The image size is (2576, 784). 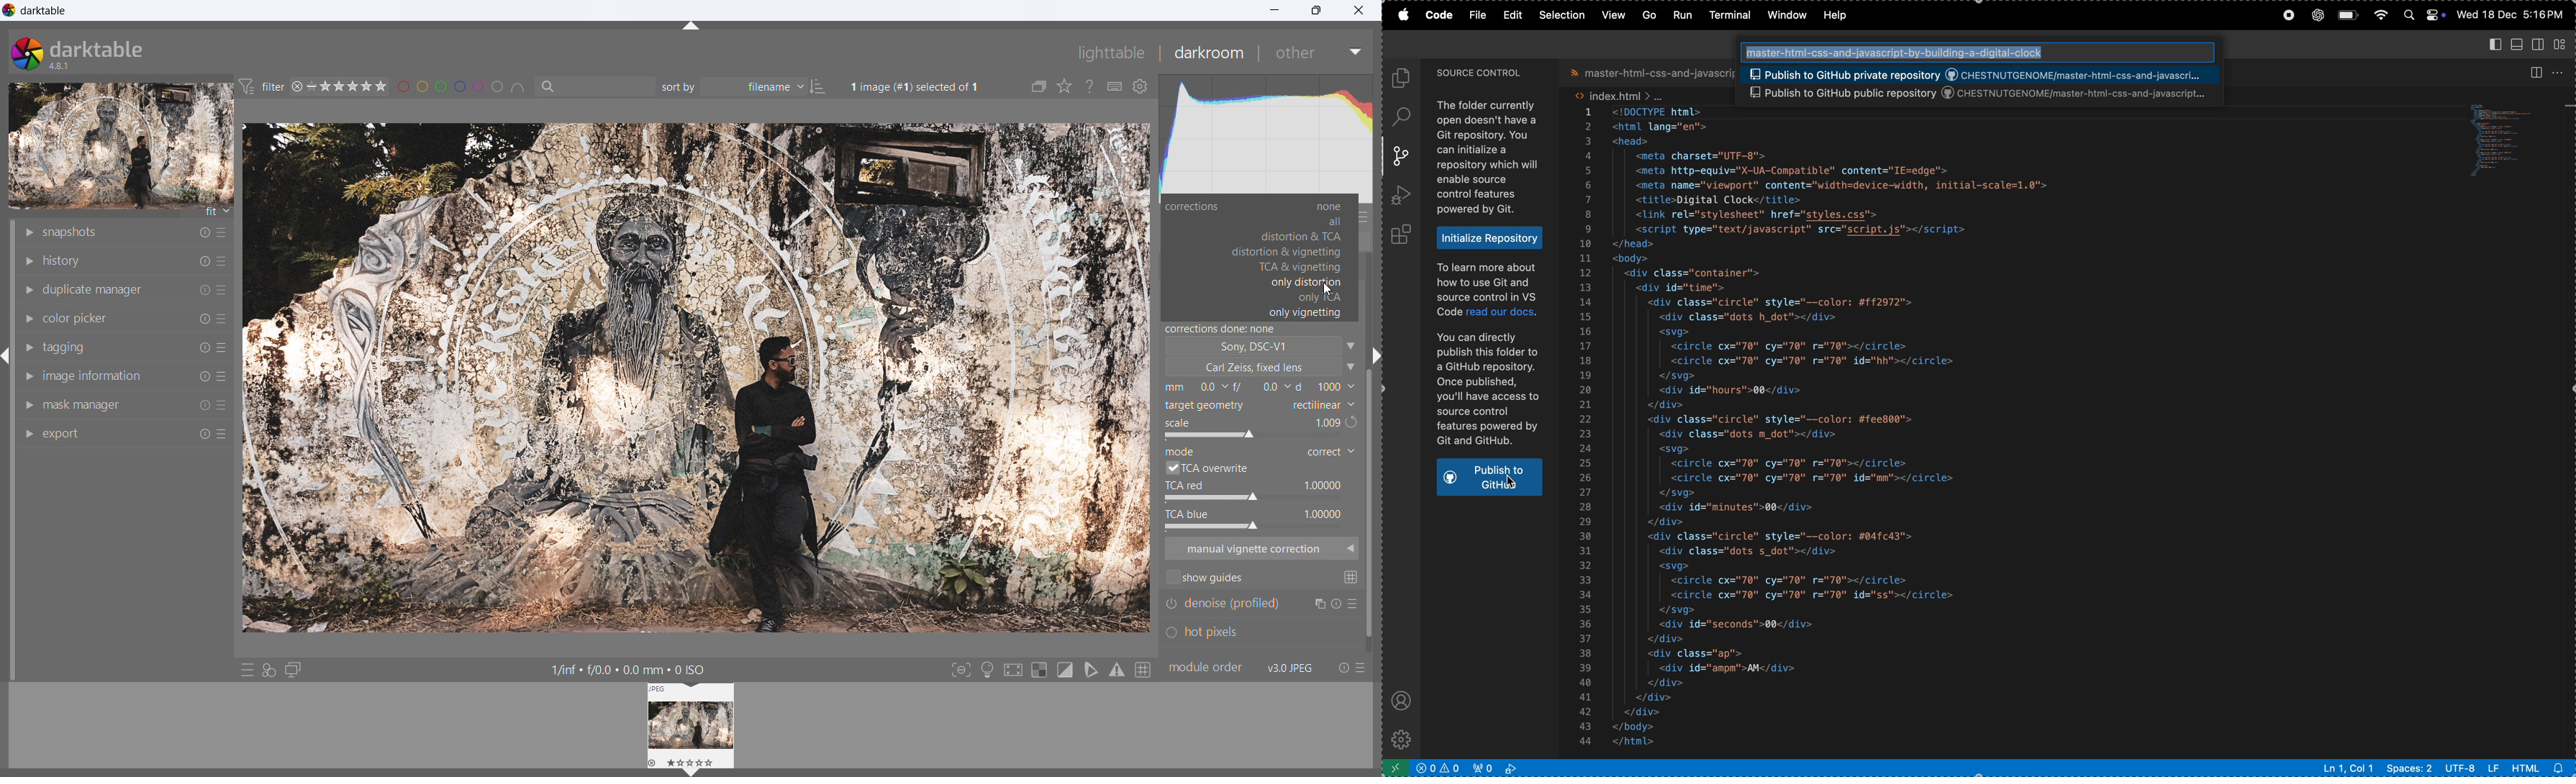 What do you see at coordinates (216, 212) in the screenshot?
I see `fit` at bounding box center [216, 212].